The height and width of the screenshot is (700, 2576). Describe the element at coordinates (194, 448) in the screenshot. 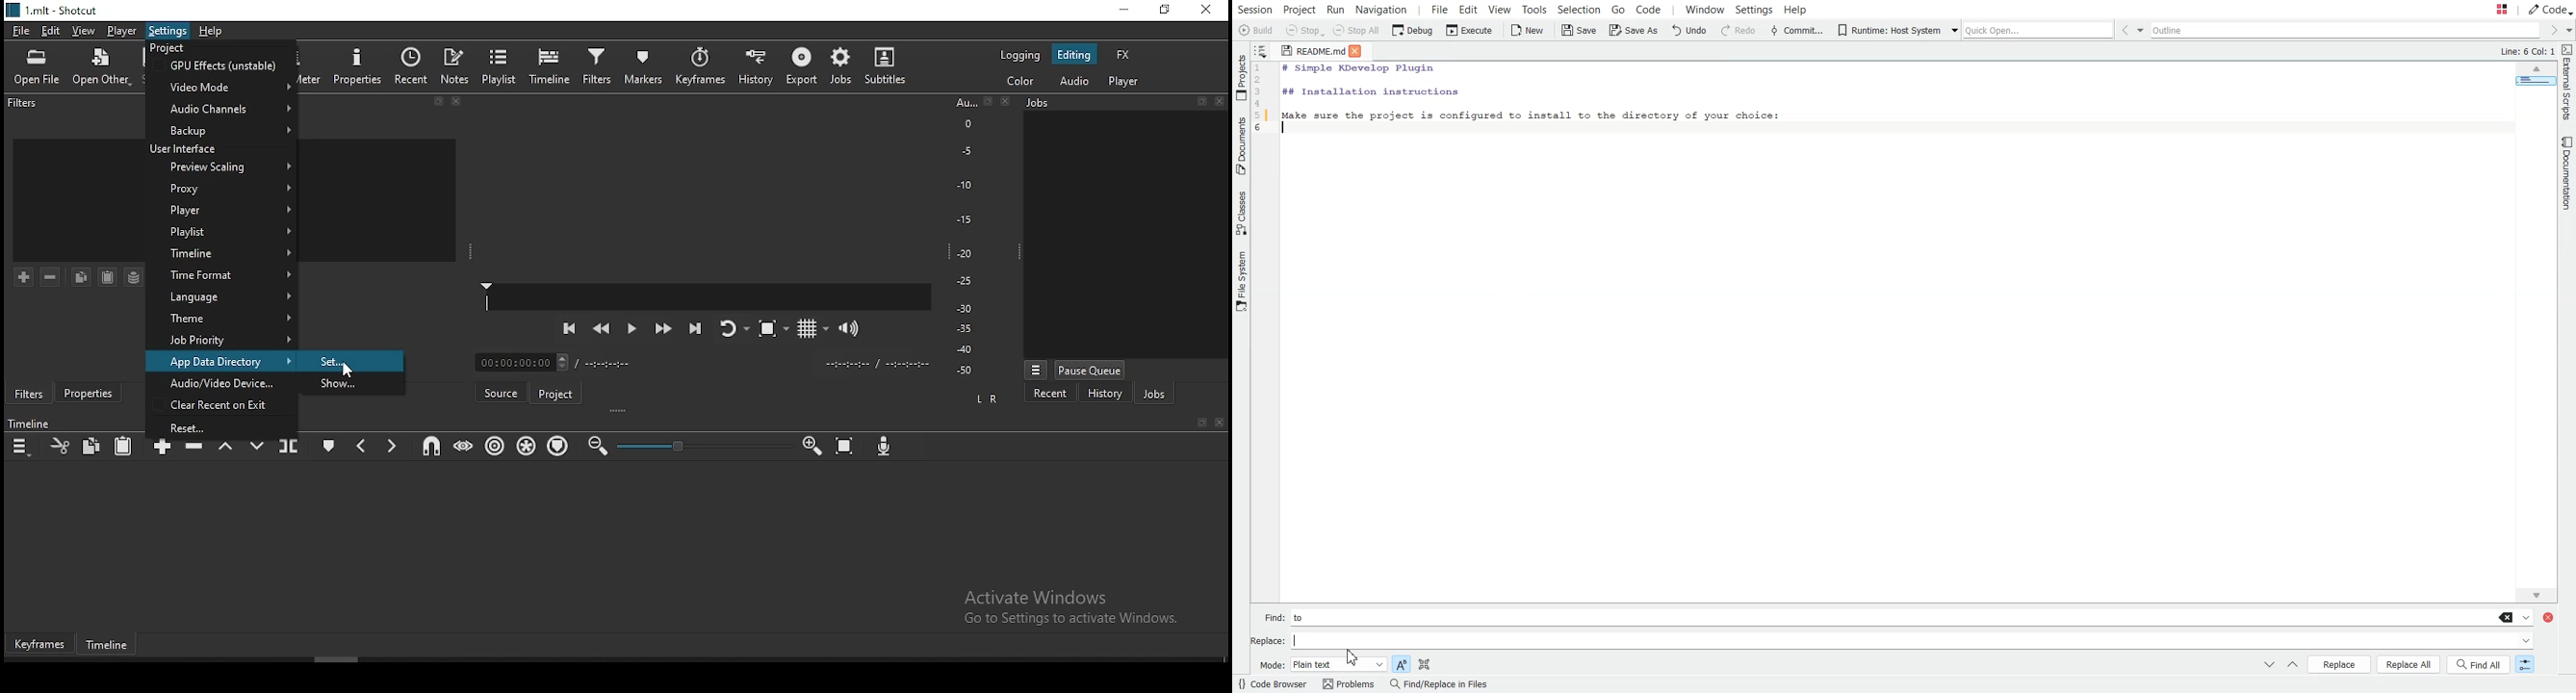

I see `ripple delete` at that location.